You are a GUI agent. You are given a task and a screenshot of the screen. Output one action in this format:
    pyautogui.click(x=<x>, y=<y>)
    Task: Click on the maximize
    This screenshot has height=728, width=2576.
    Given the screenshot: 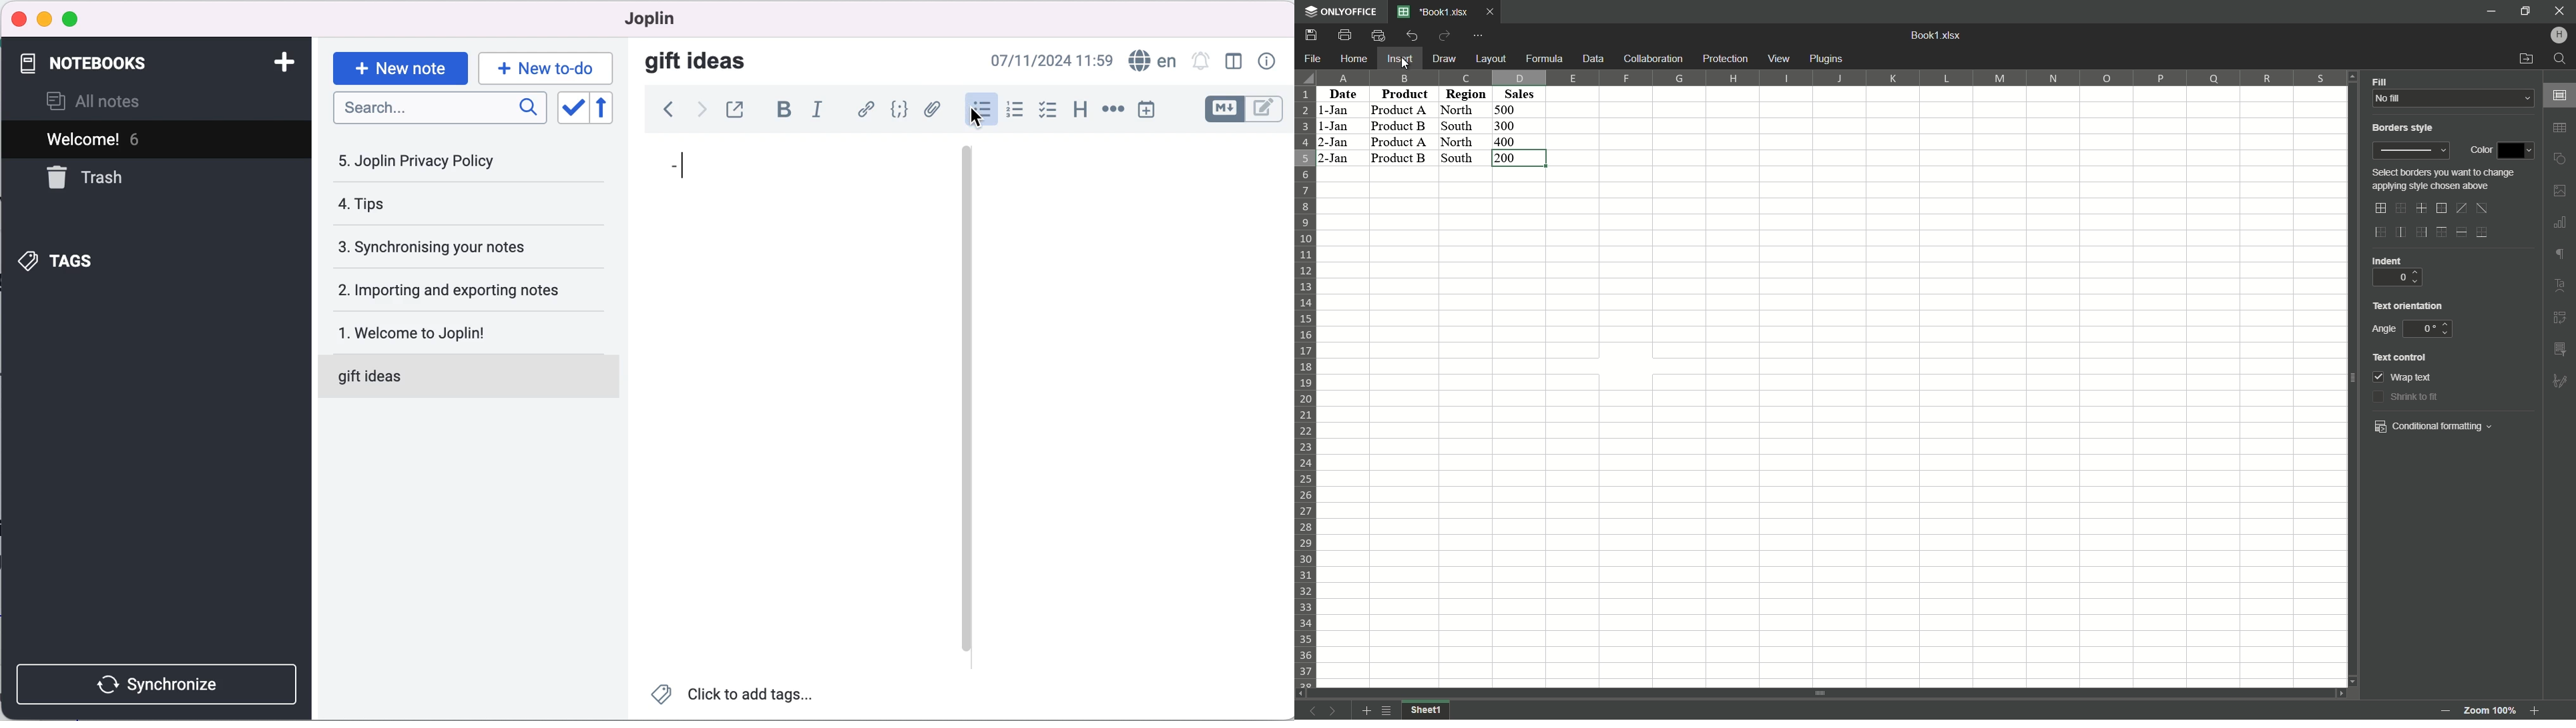 What is the action you would take?
    pyautogui.click(x=77, y=18)
    